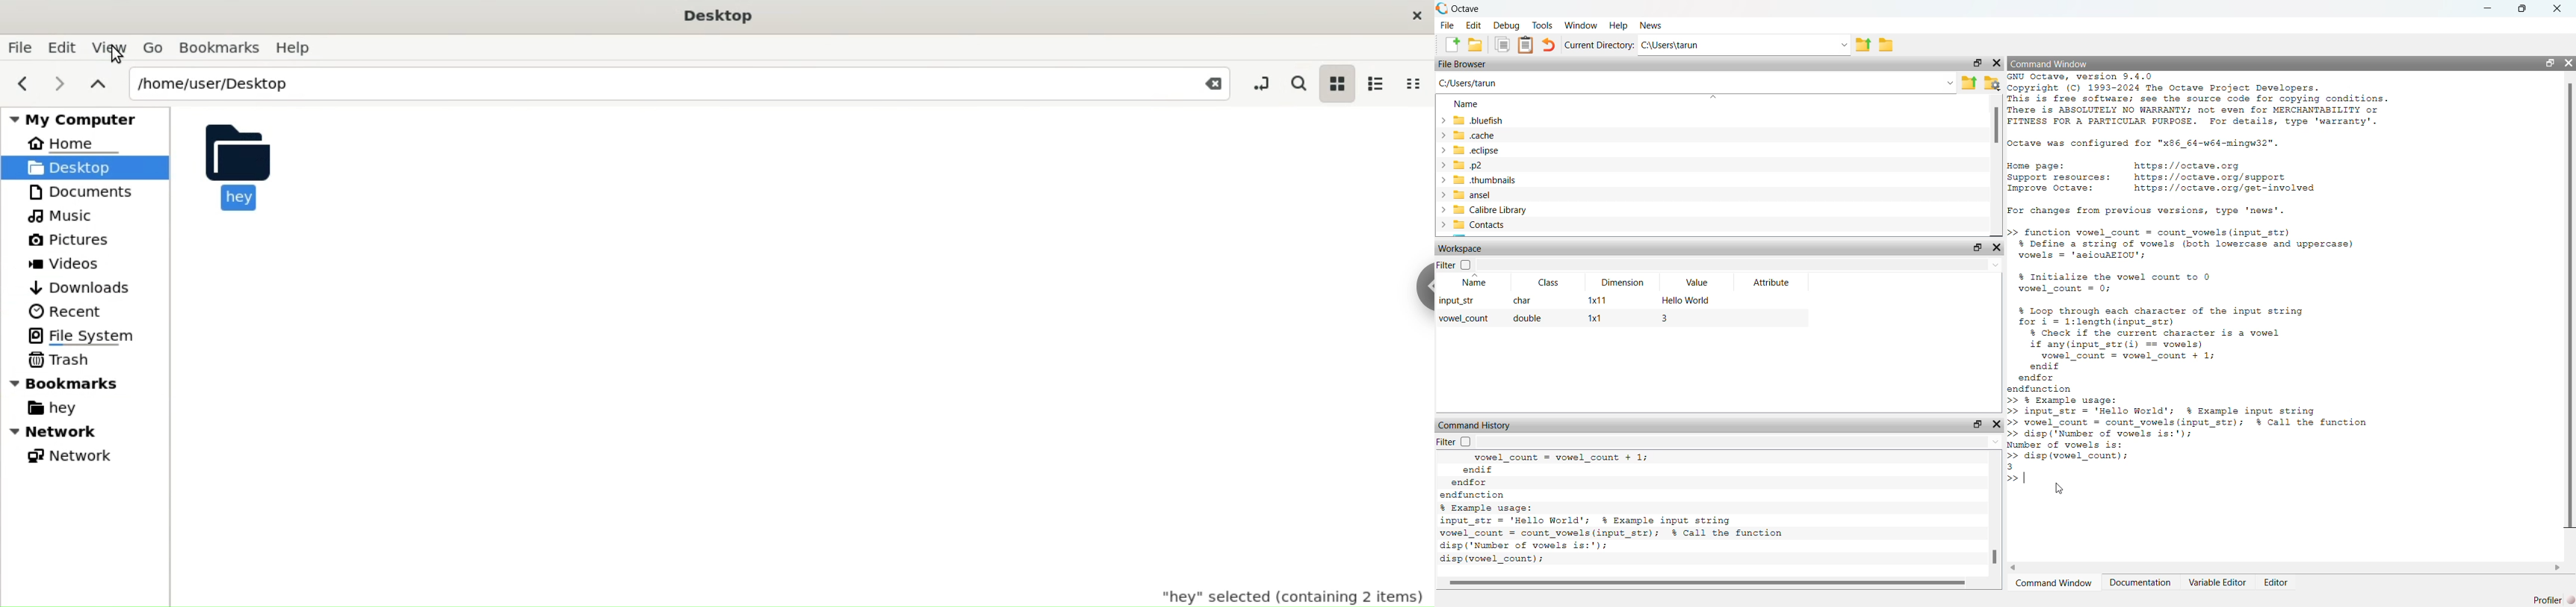 Image resolution: width=2576 pixels, height=616 pixels. Describe the element at coordinates (1863, 43) in the screenshot. I see `One directory up` at that location.